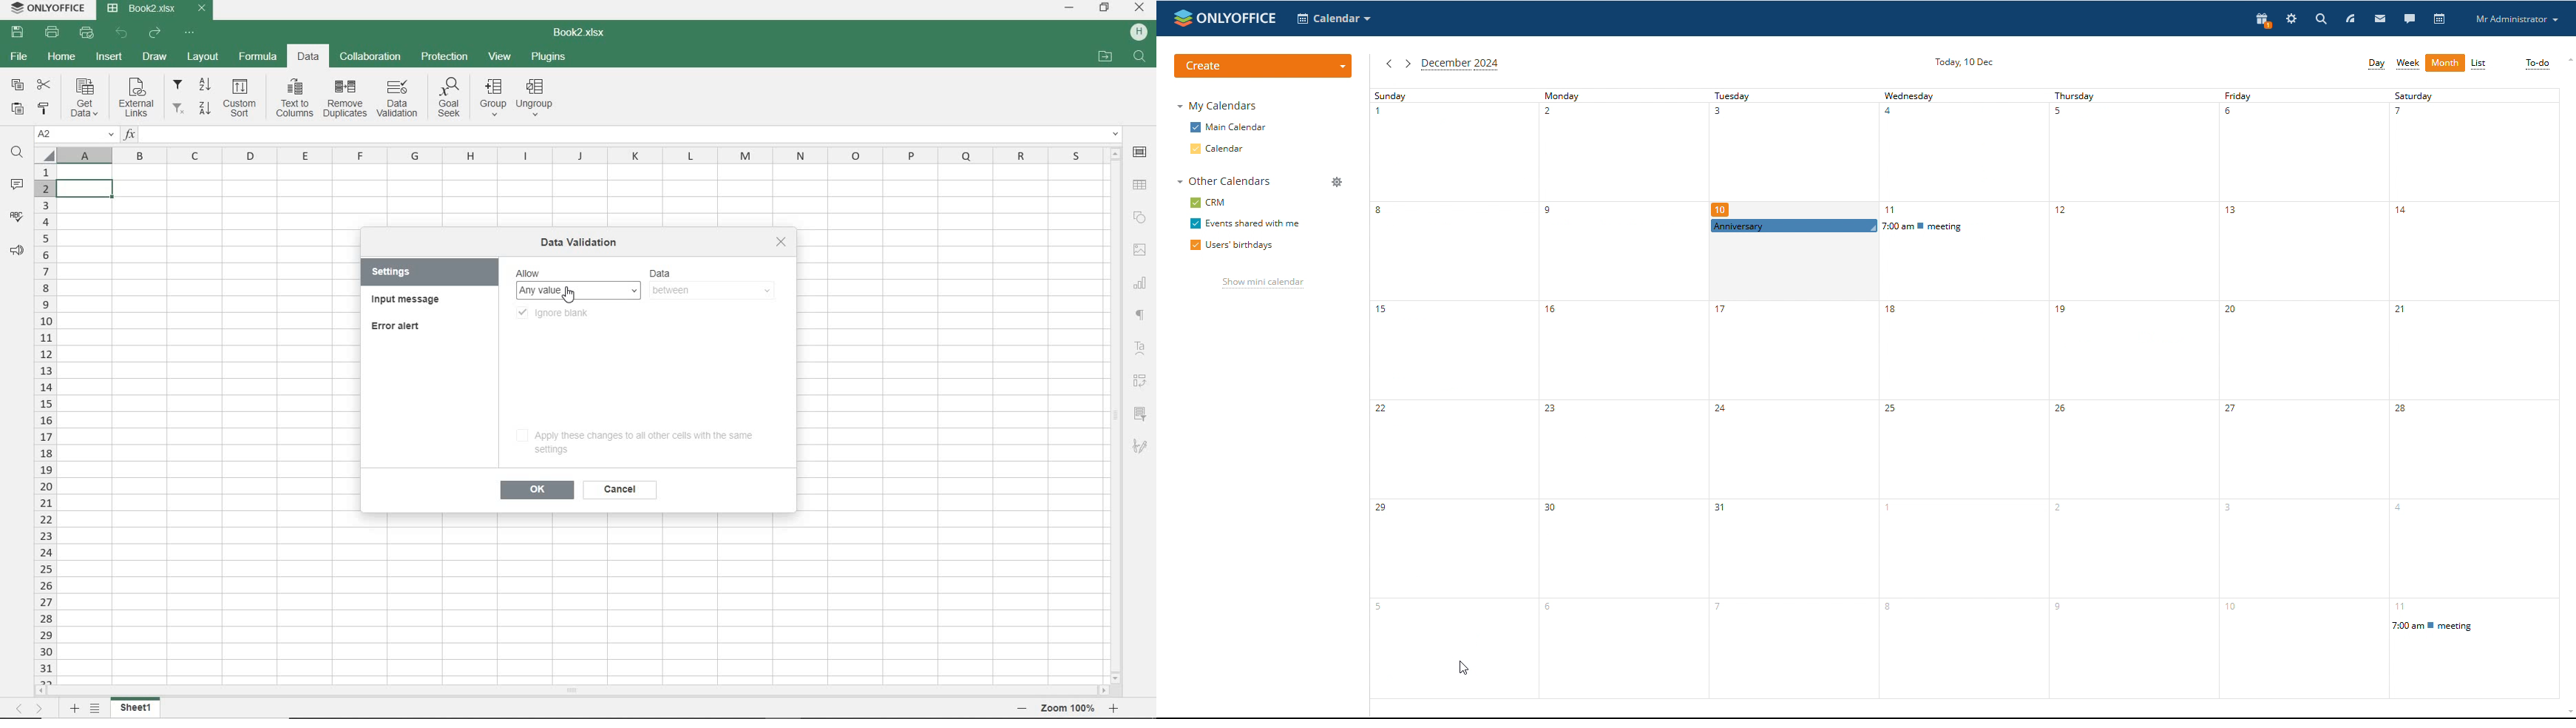 This screenshot has width=2576, height=728. I want to click on TEXT ART, so click(1141, 349).